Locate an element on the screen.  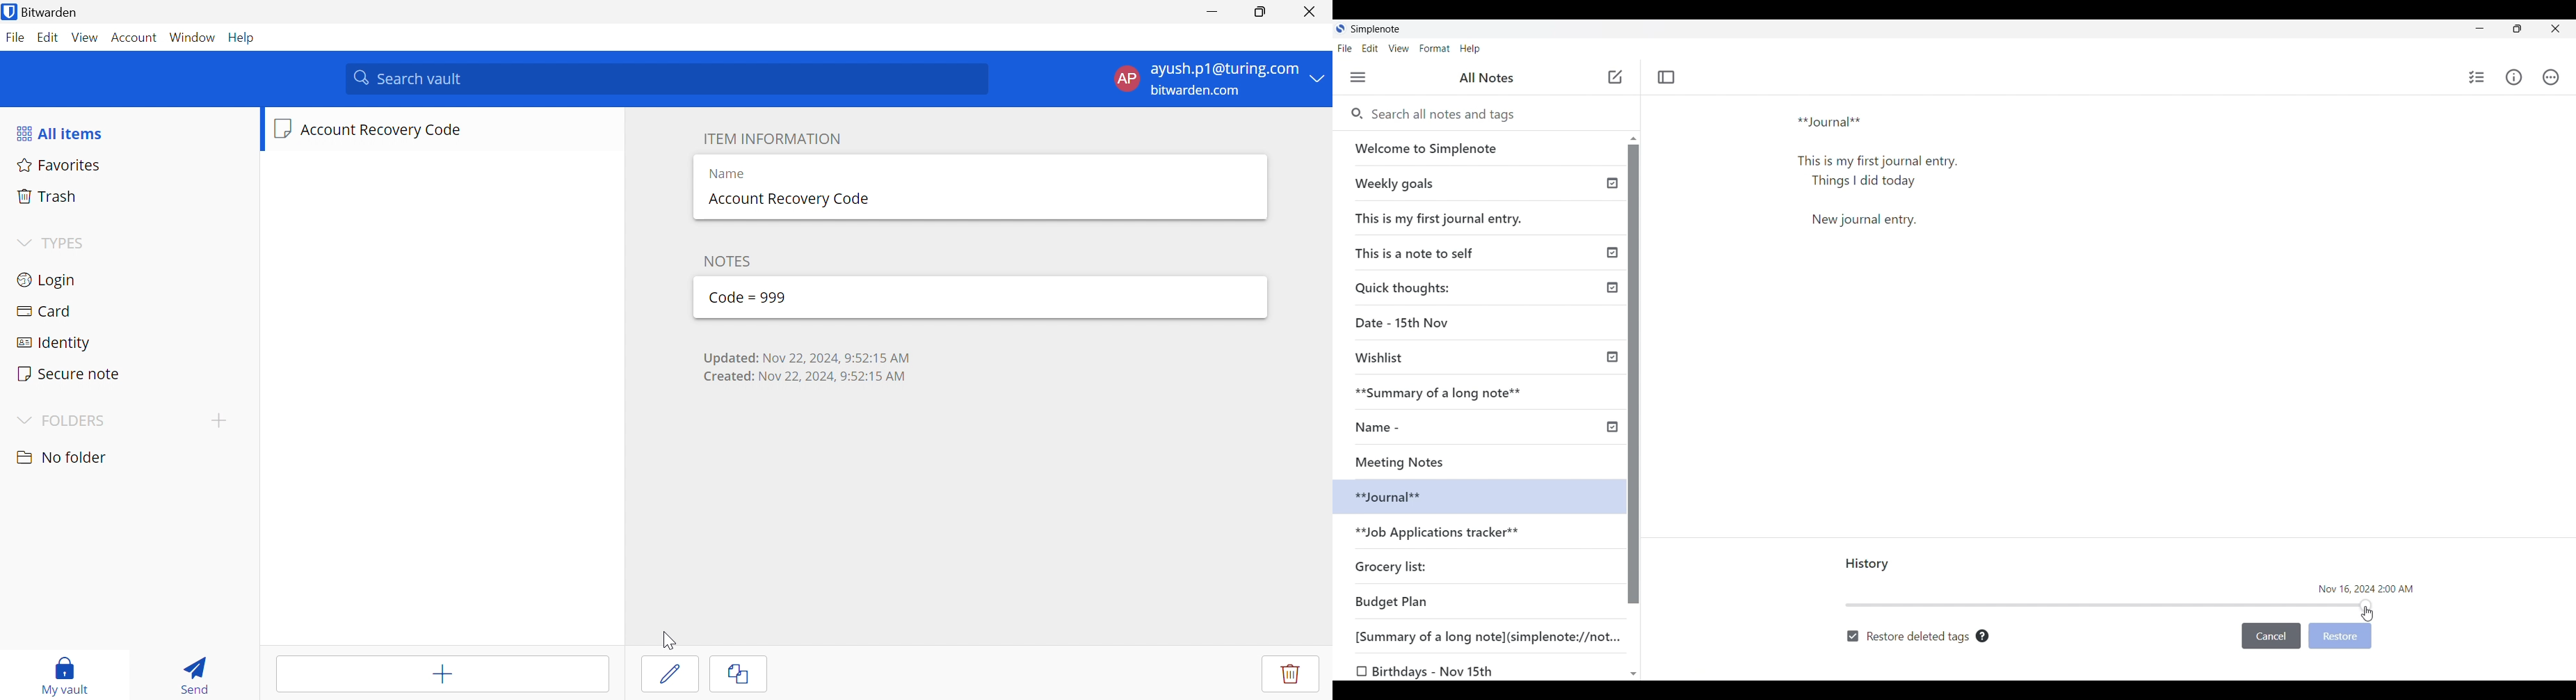
Minimize is located at coordinates (1211, 13).